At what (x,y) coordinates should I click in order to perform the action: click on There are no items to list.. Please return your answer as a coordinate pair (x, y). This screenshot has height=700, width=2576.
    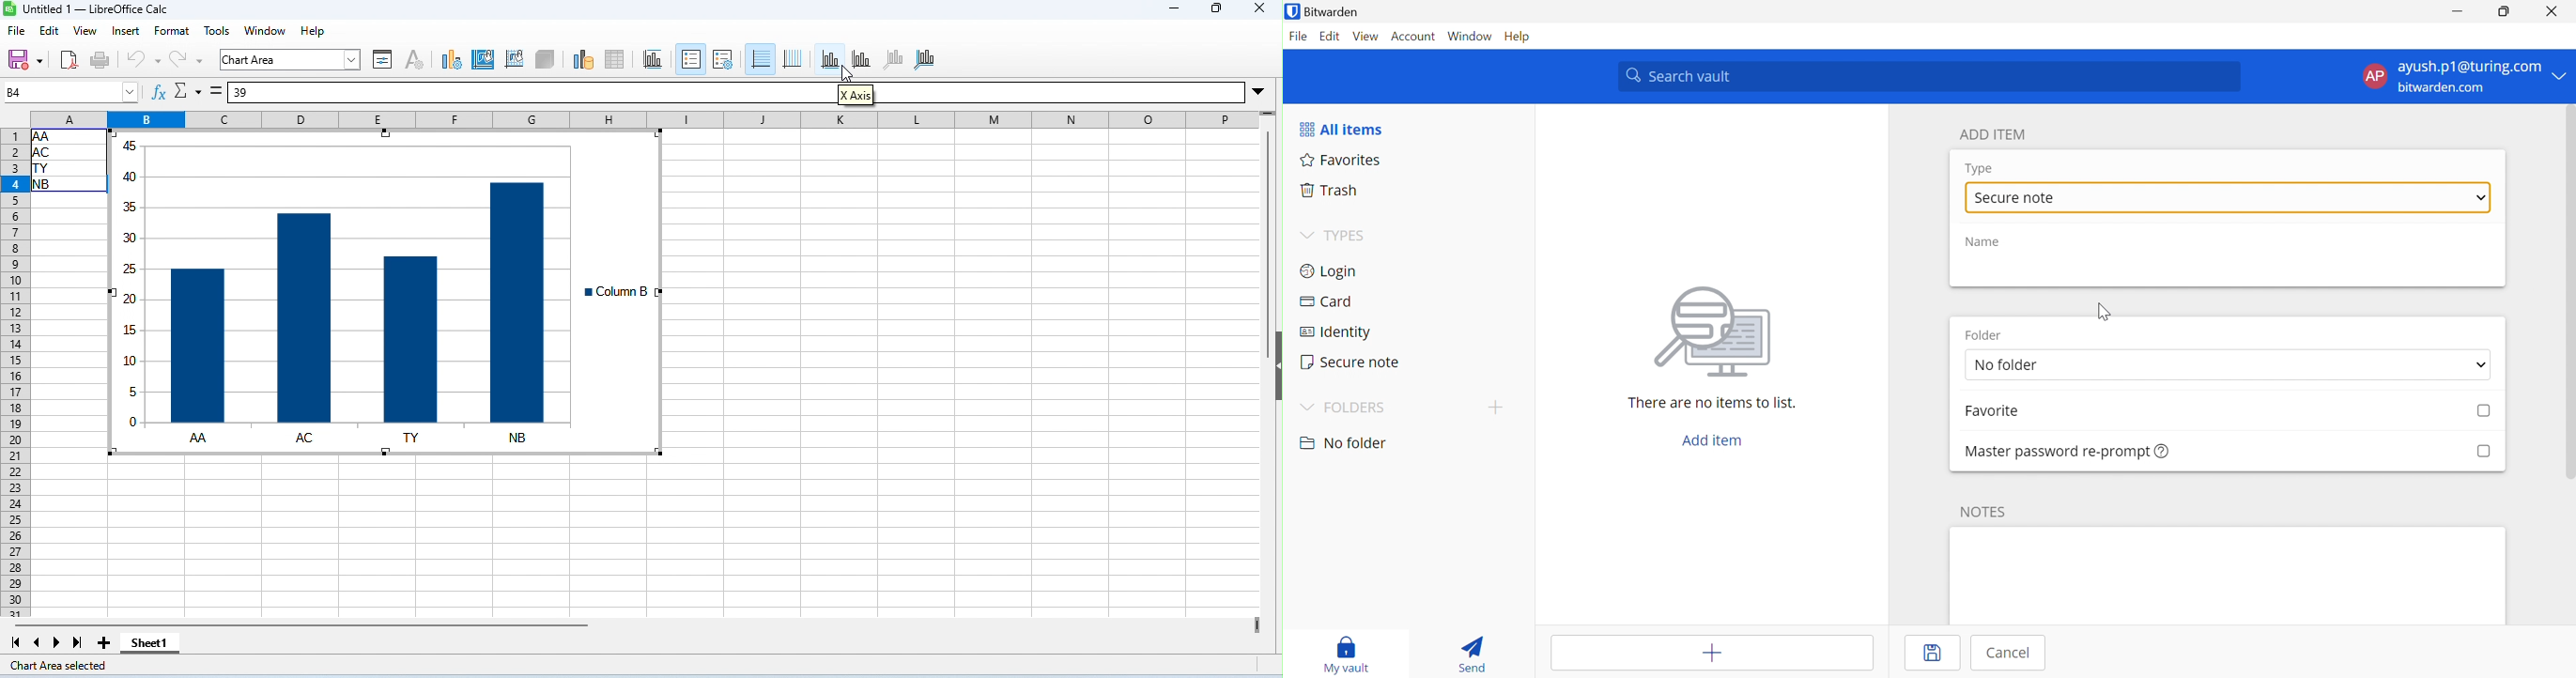
    Looking at the image, I should click on (1712, 402).